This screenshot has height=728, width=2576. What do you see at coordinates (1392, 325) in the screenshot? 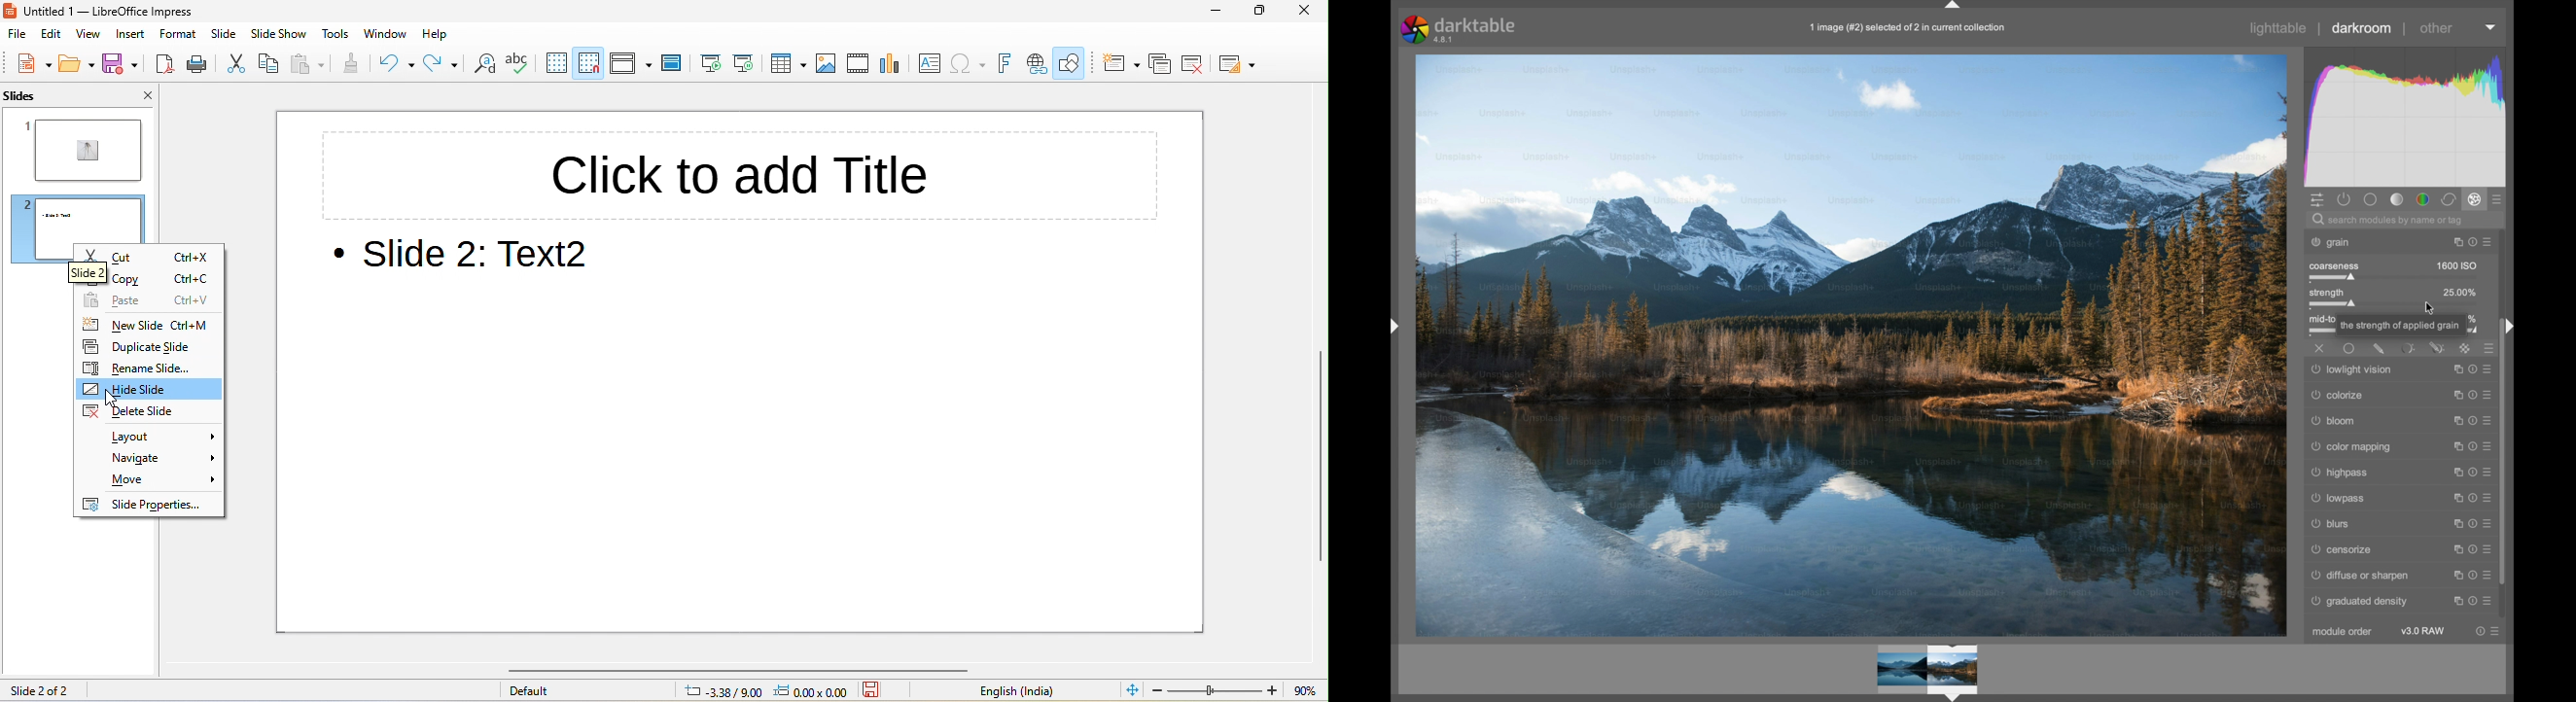
I see `Drag handle` at bounding box center [1392, 325].